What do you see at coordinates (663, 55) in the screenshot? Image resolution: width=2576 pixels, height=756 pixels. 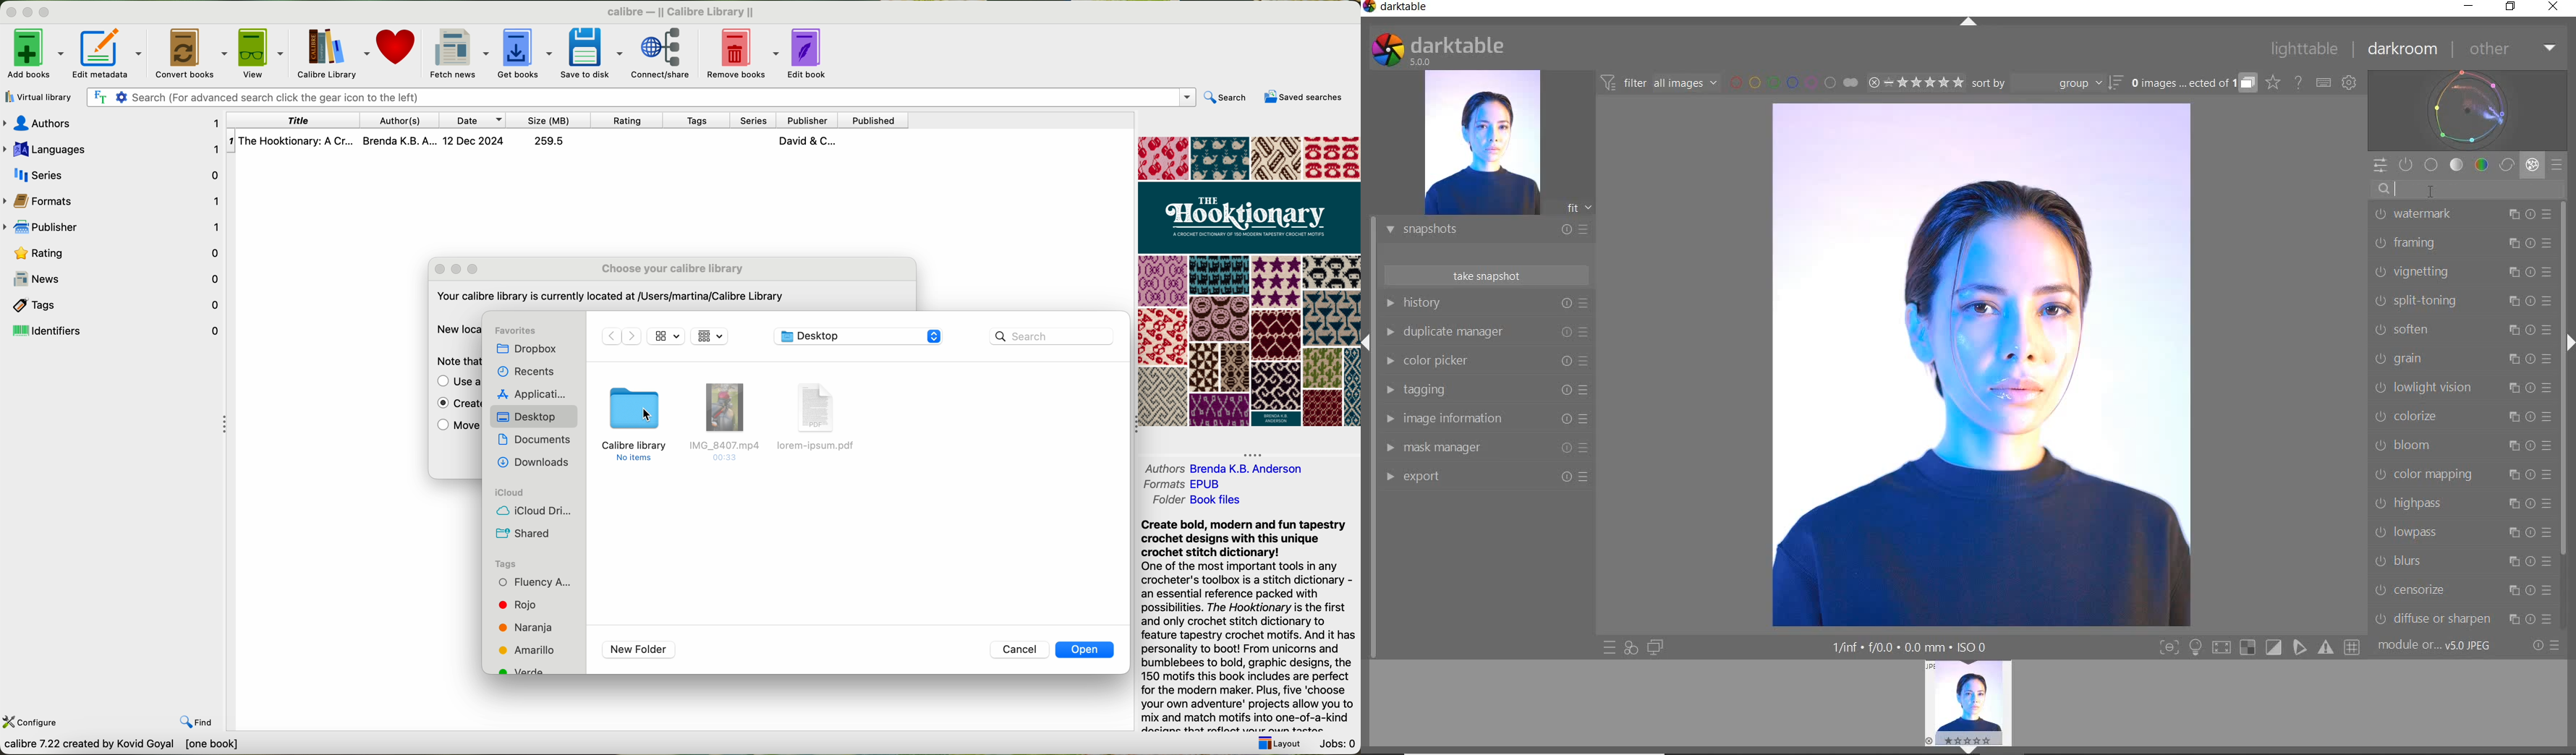 I see `connect/share` at bounding box center [663, 55].